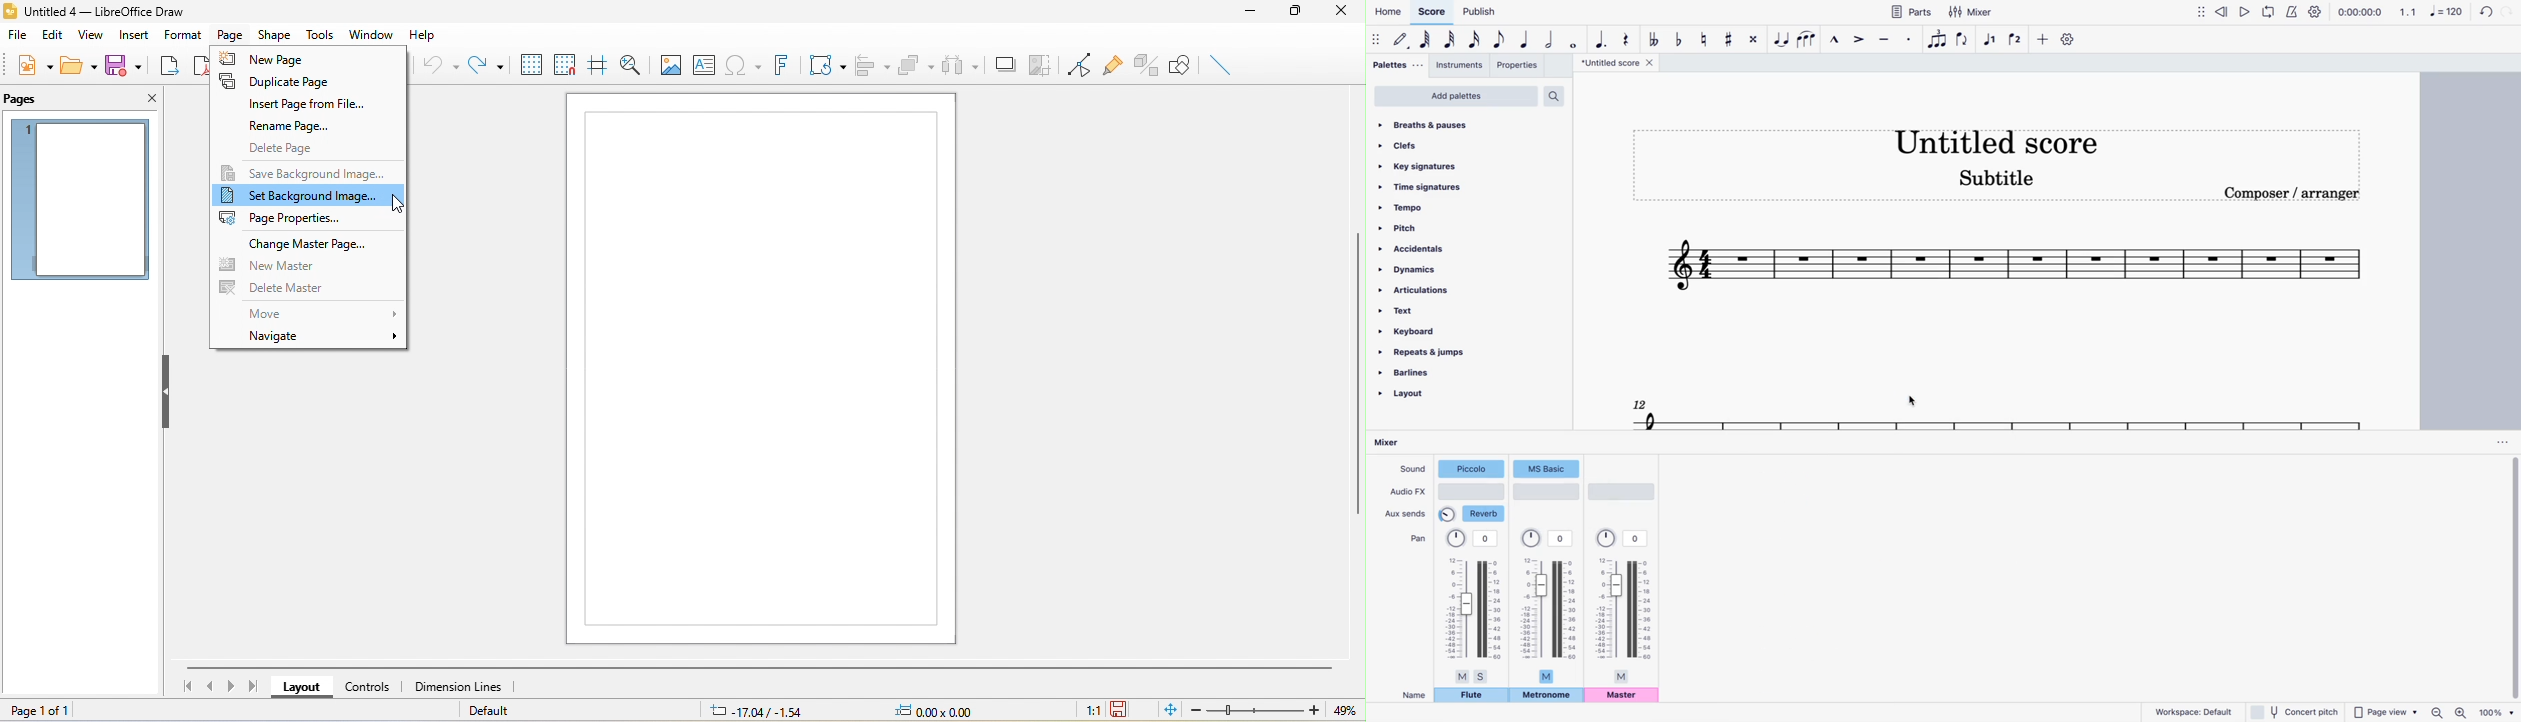 The height and width of the screenshot is (728, 2548). What do you see at coordinates (307, 104) in the screenshot?
I see `insert page from file` at bounding box center [307, 104].